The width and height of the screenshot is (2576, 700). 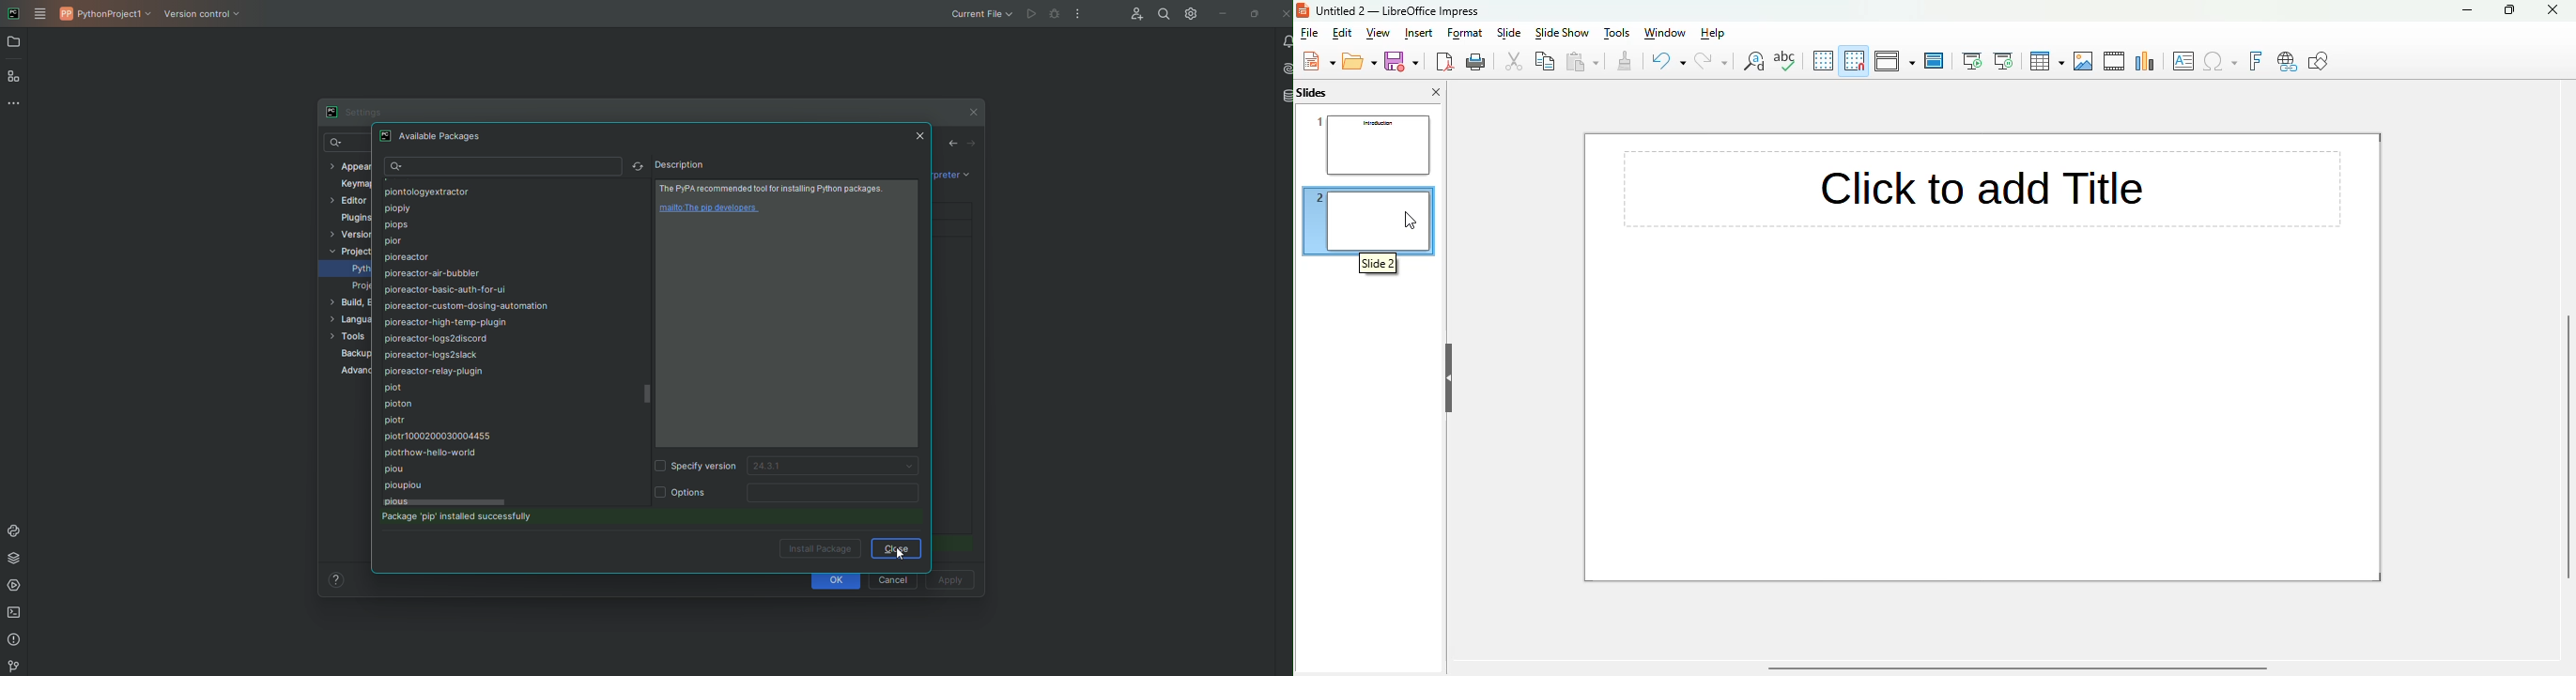 I want to click on AI, so click(x=1285, y=69).